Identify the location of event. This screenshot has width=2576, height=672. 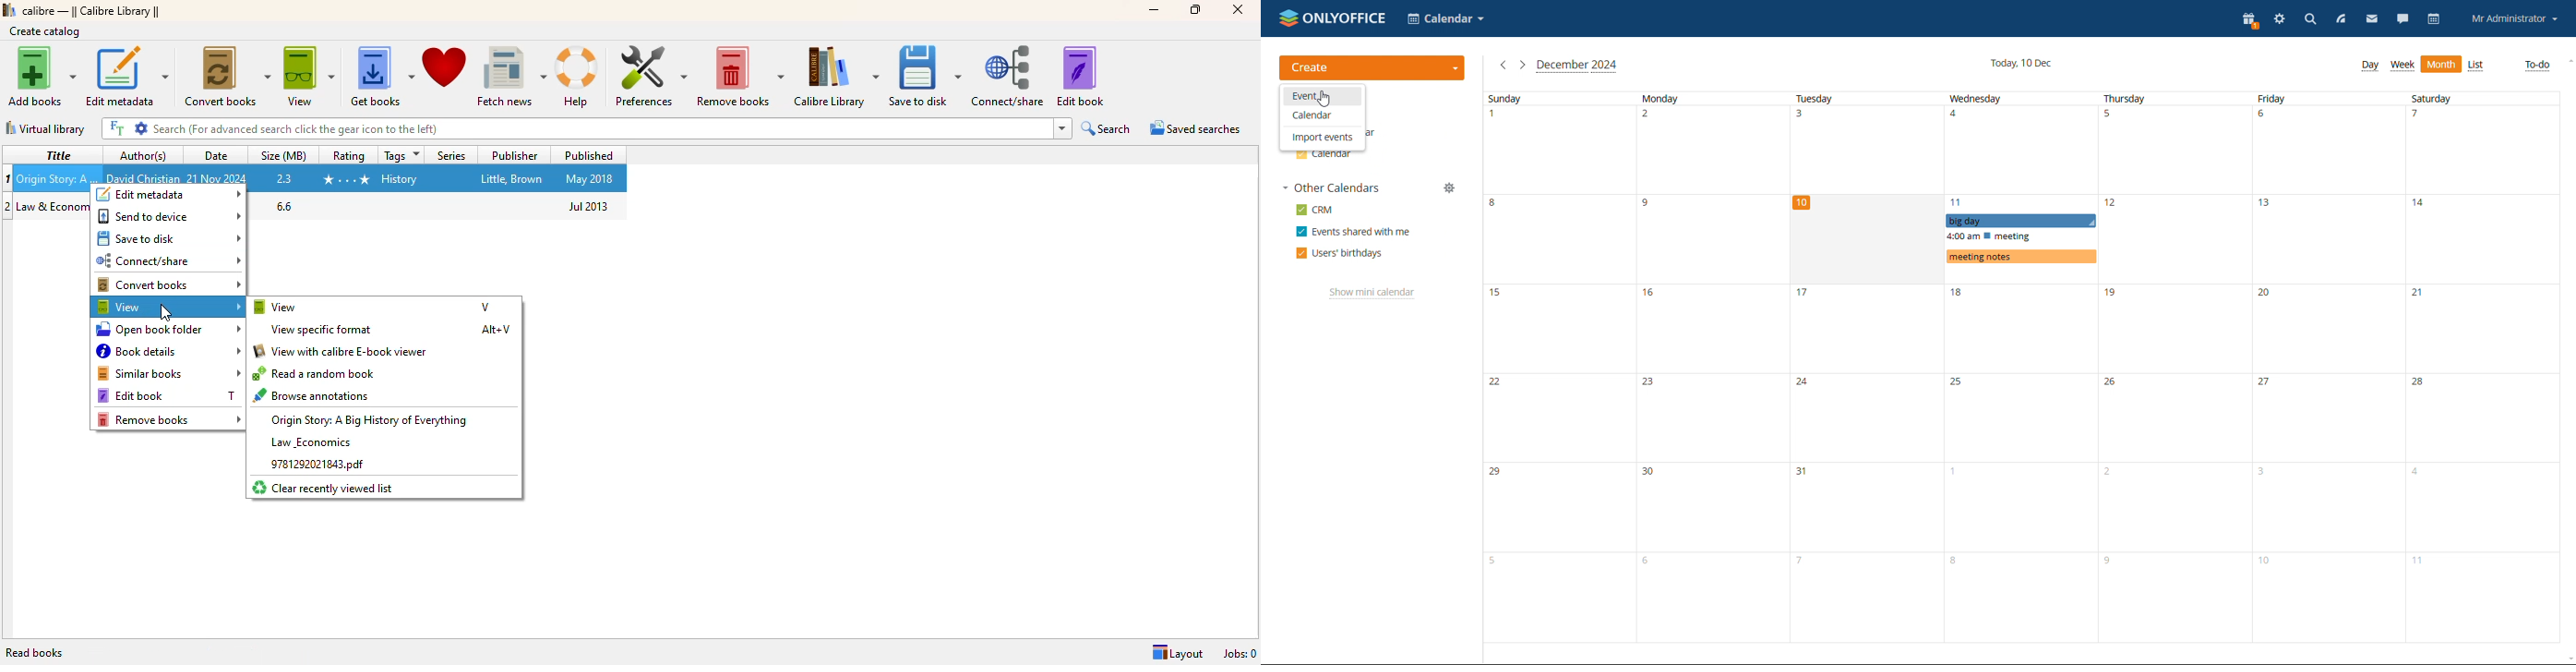
(1324, 96).